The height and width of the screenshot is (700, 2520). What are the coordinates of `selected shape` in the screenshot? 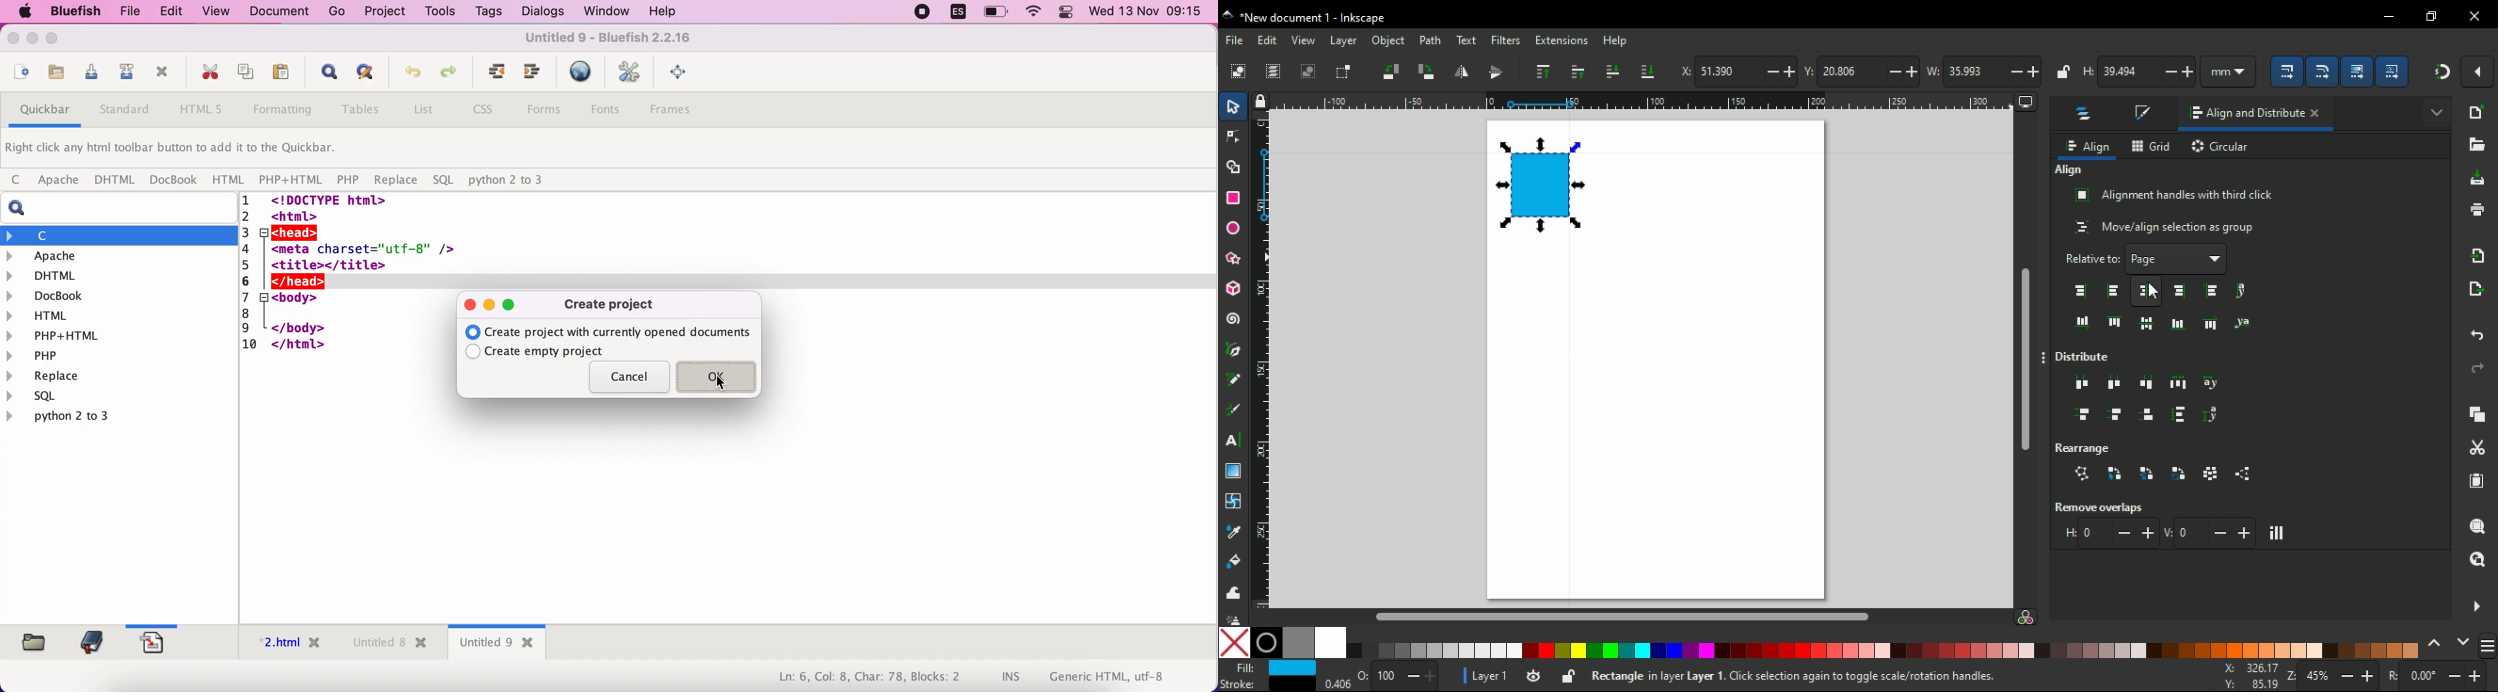 It's located at (1538, 185).